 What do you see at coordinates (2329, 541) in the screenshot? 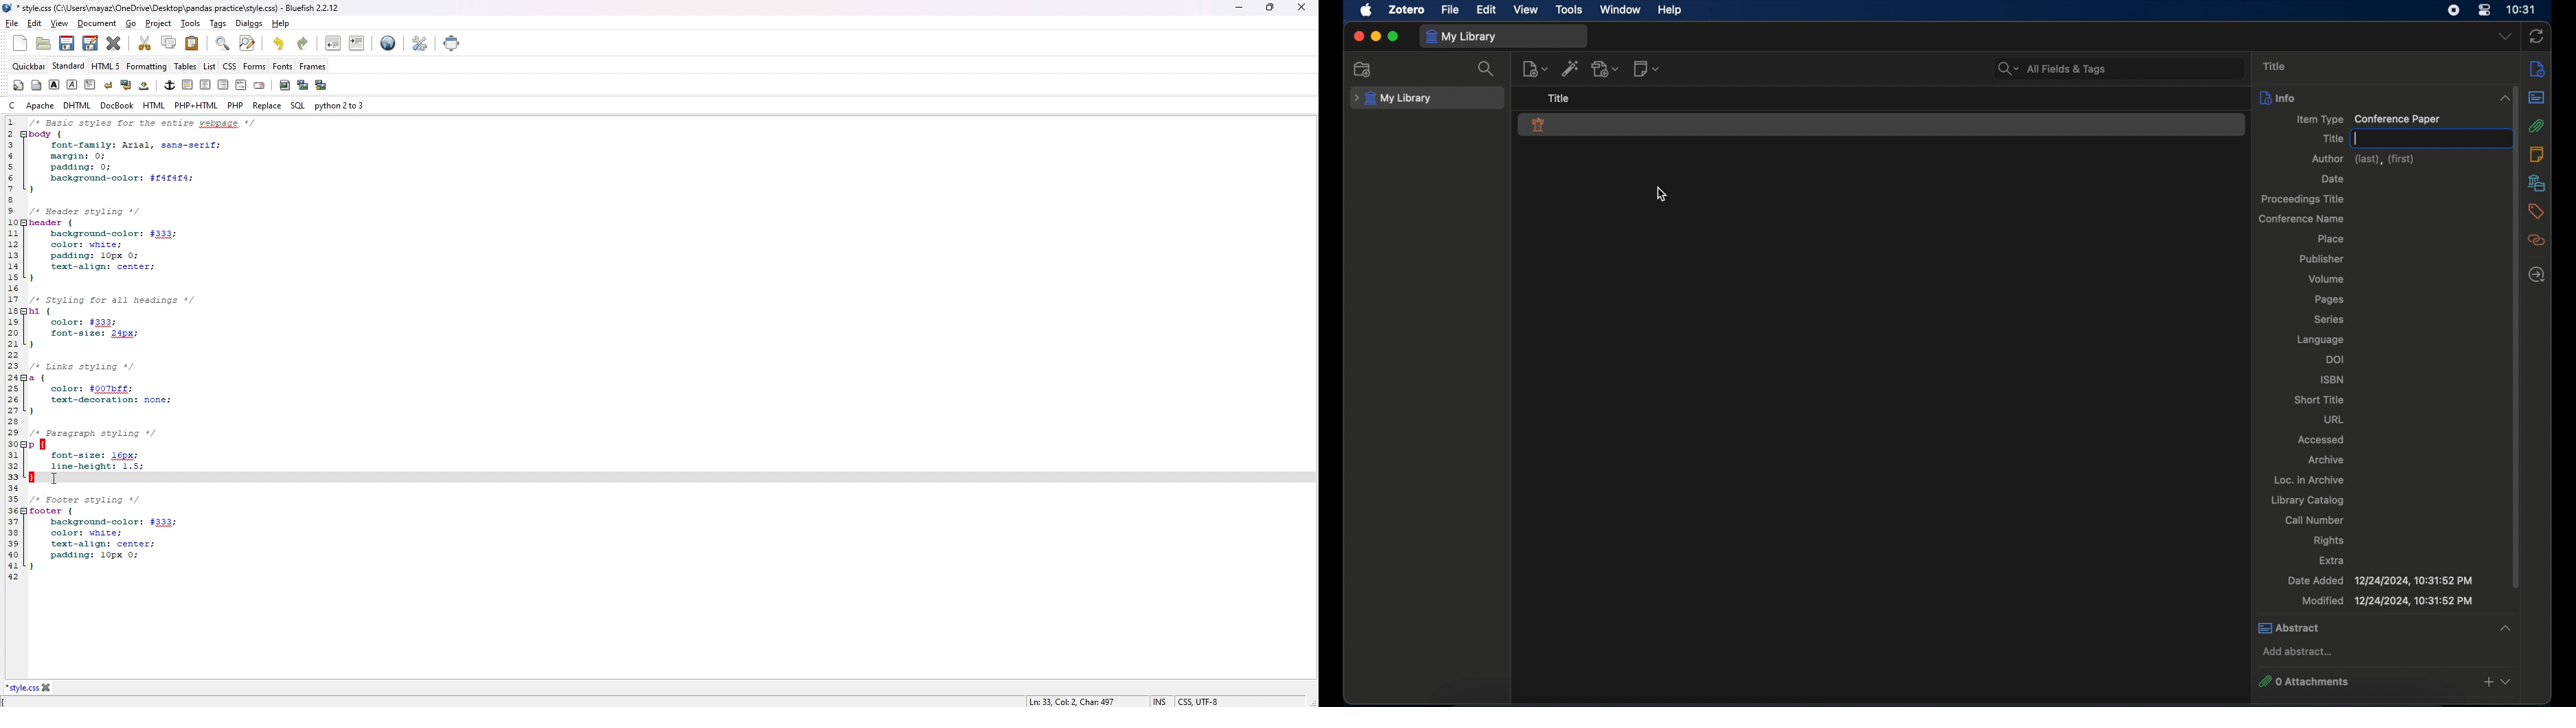
I see `rights` at bounding box center [2329, 541].